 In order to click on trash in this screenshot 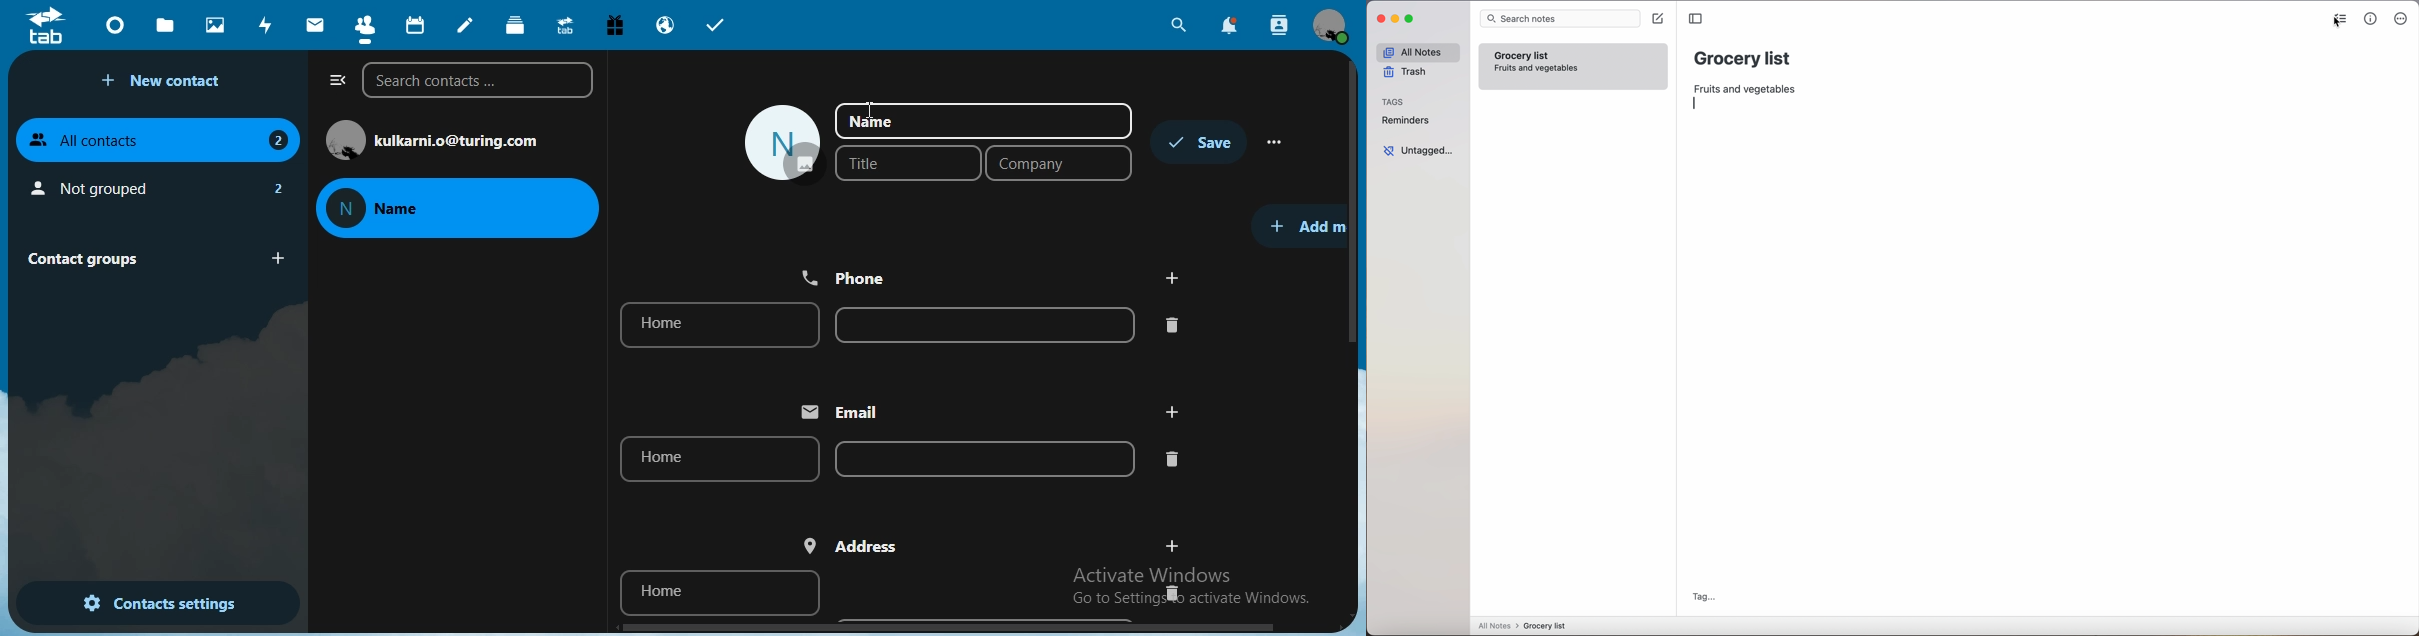, I will do `click(1403, 74)`.